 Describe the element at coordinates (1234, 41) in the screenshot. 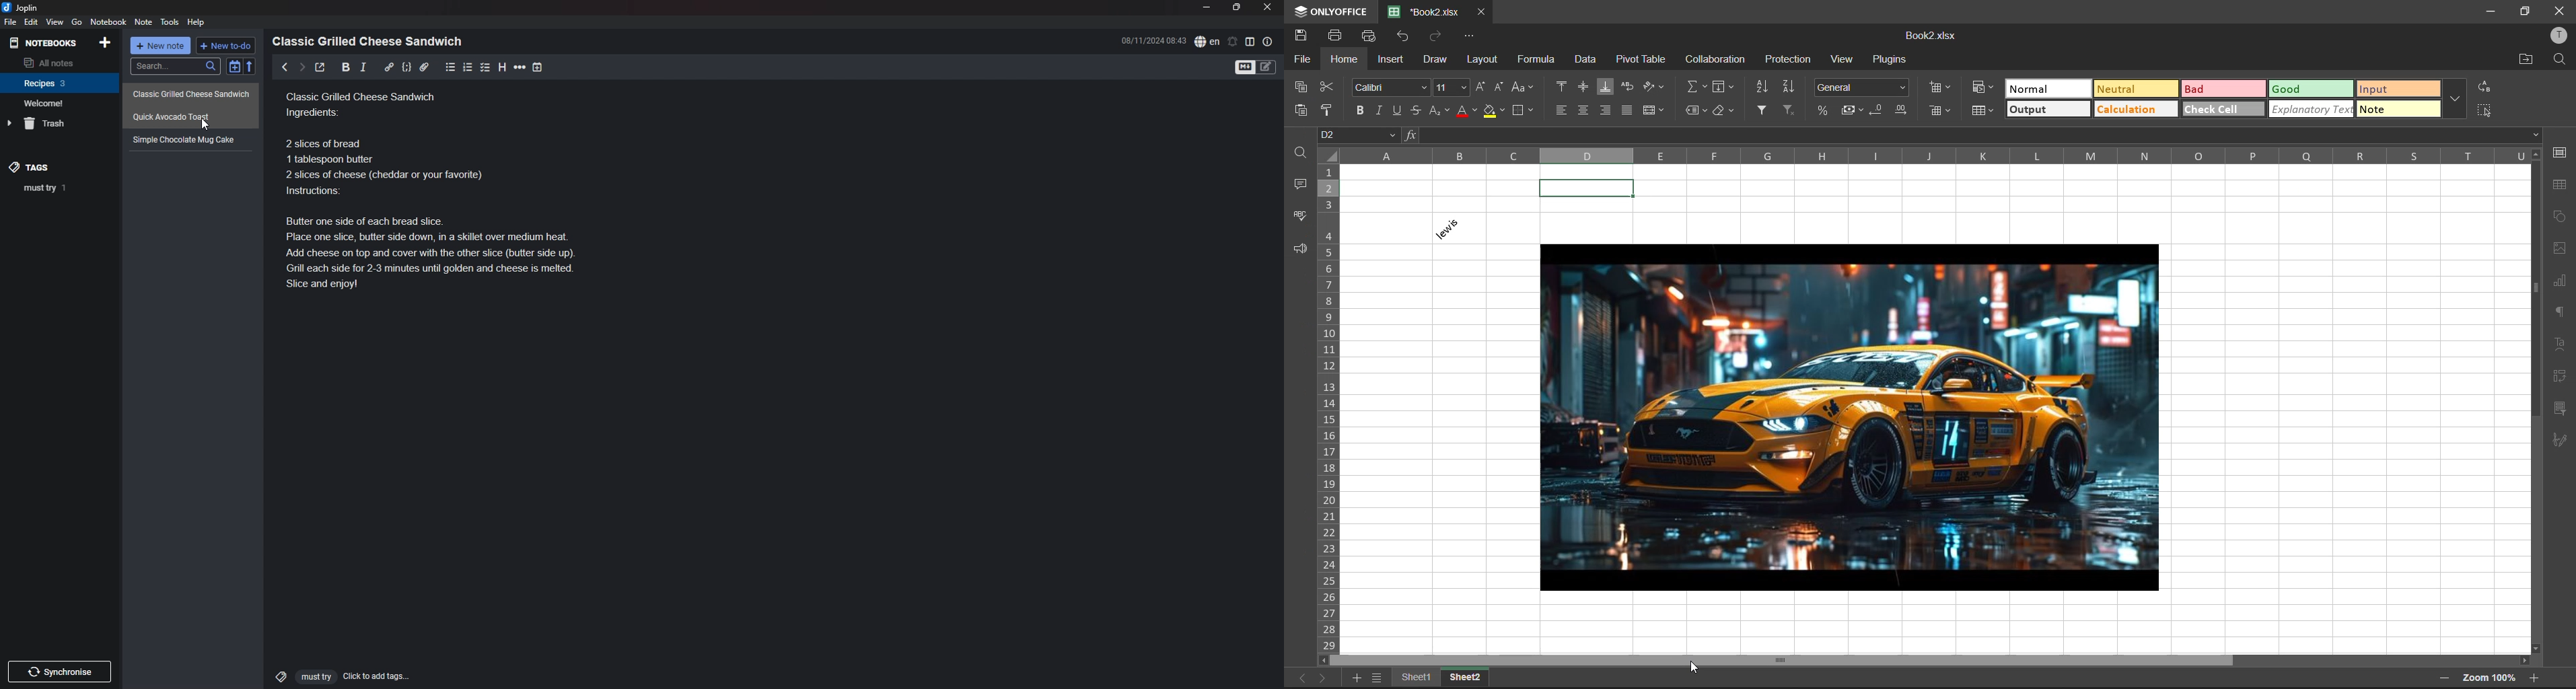

I see `set alarm` at that location.